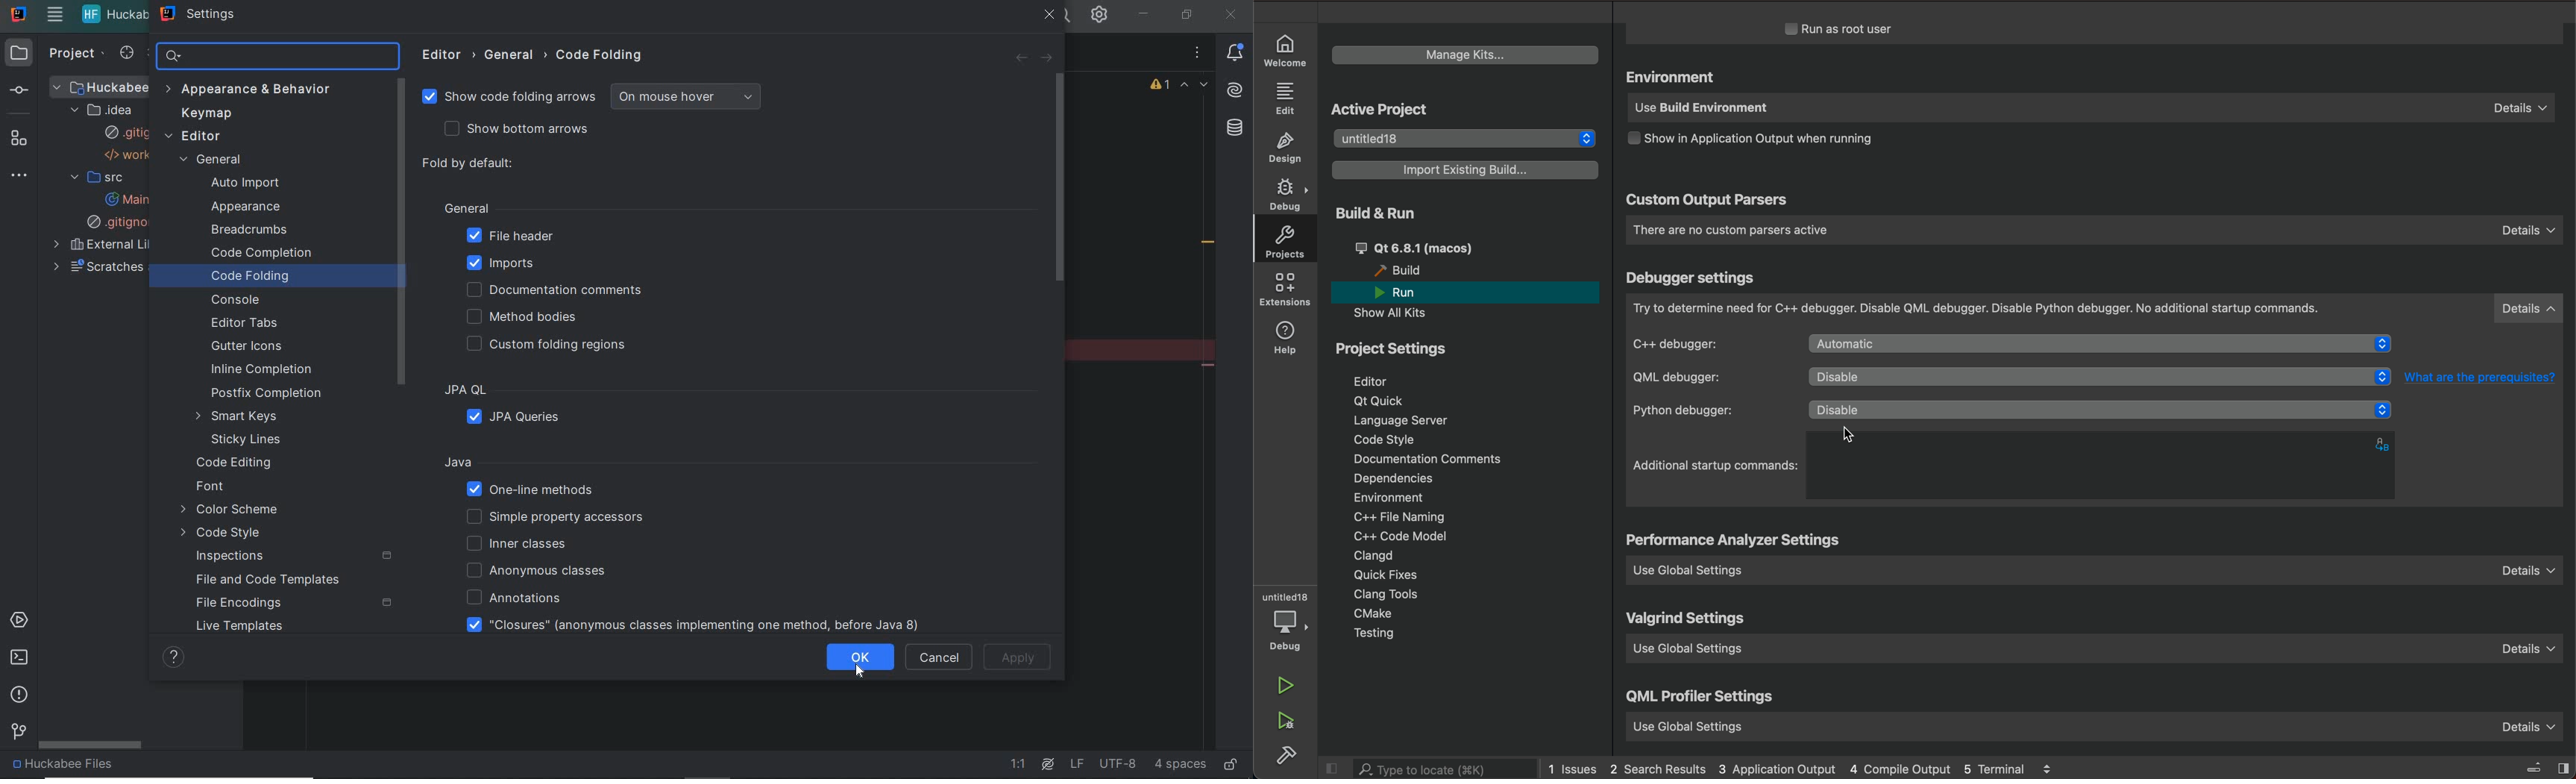  I want to click on AI Assistant, so click(1048, 764).